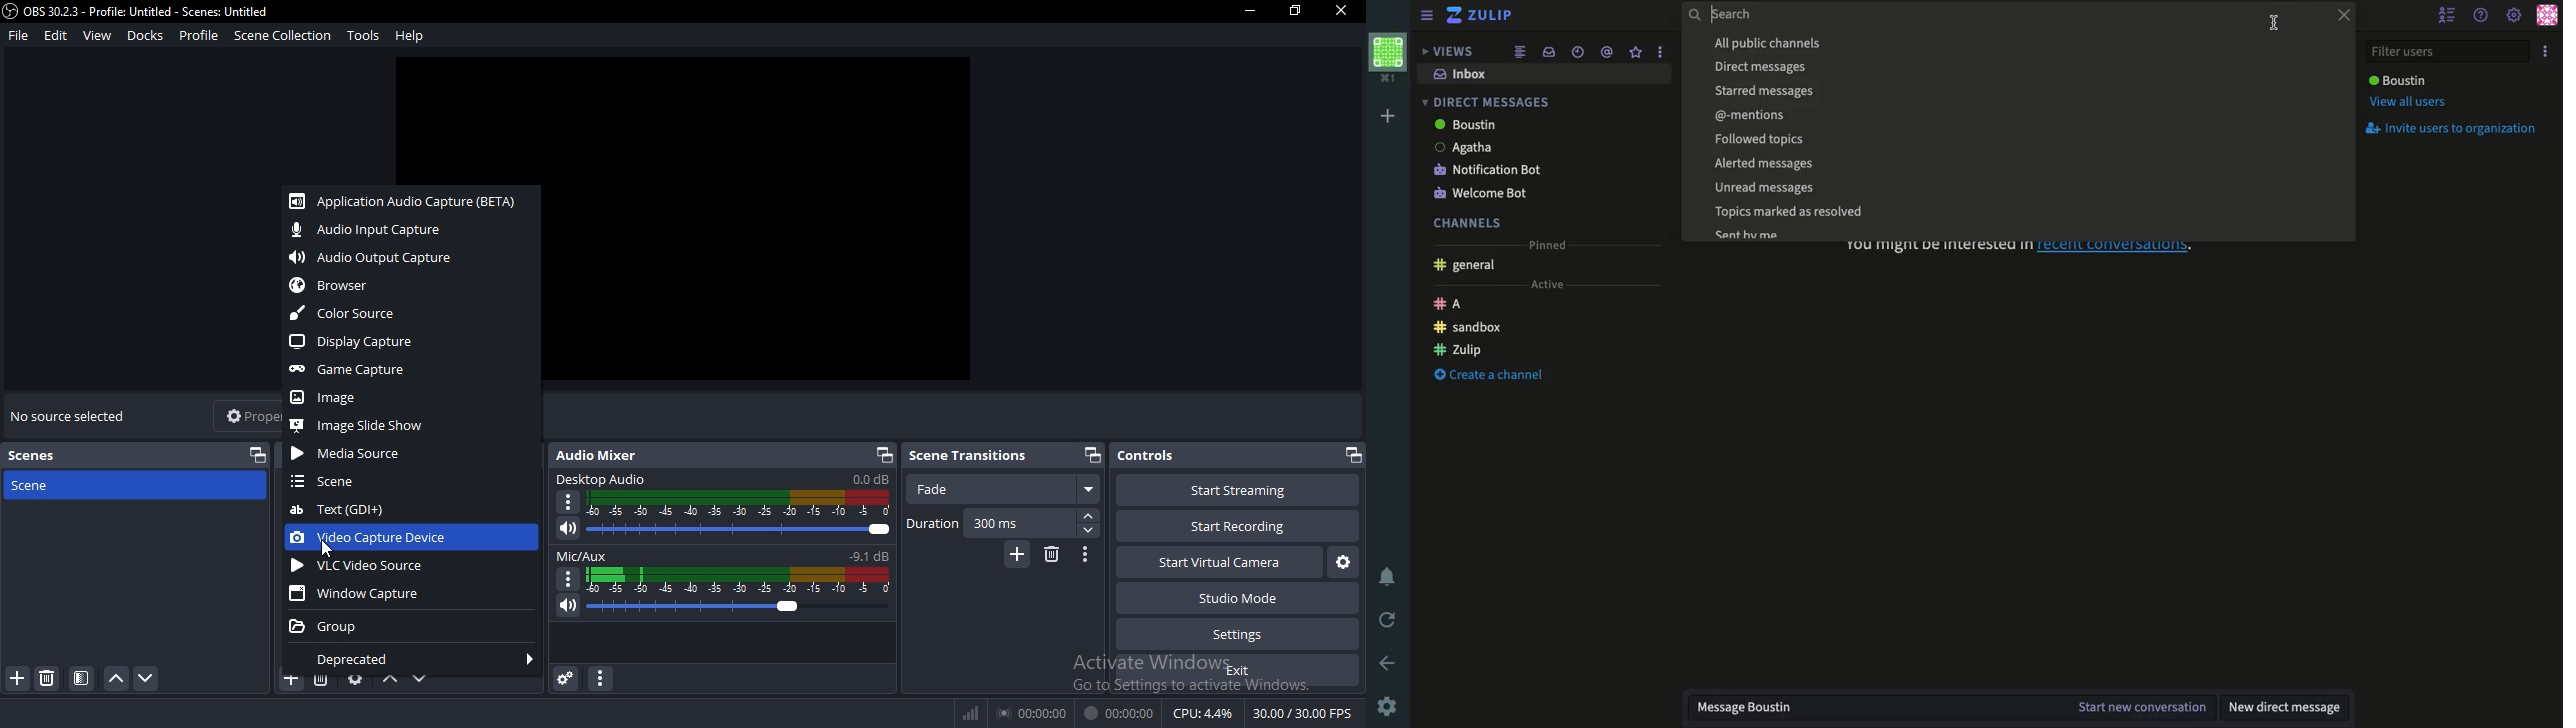 This screenshot has width=2576, height=728. Describe the element at coordinates (1576, 52) in the screenshot. I see `Time` at that location.